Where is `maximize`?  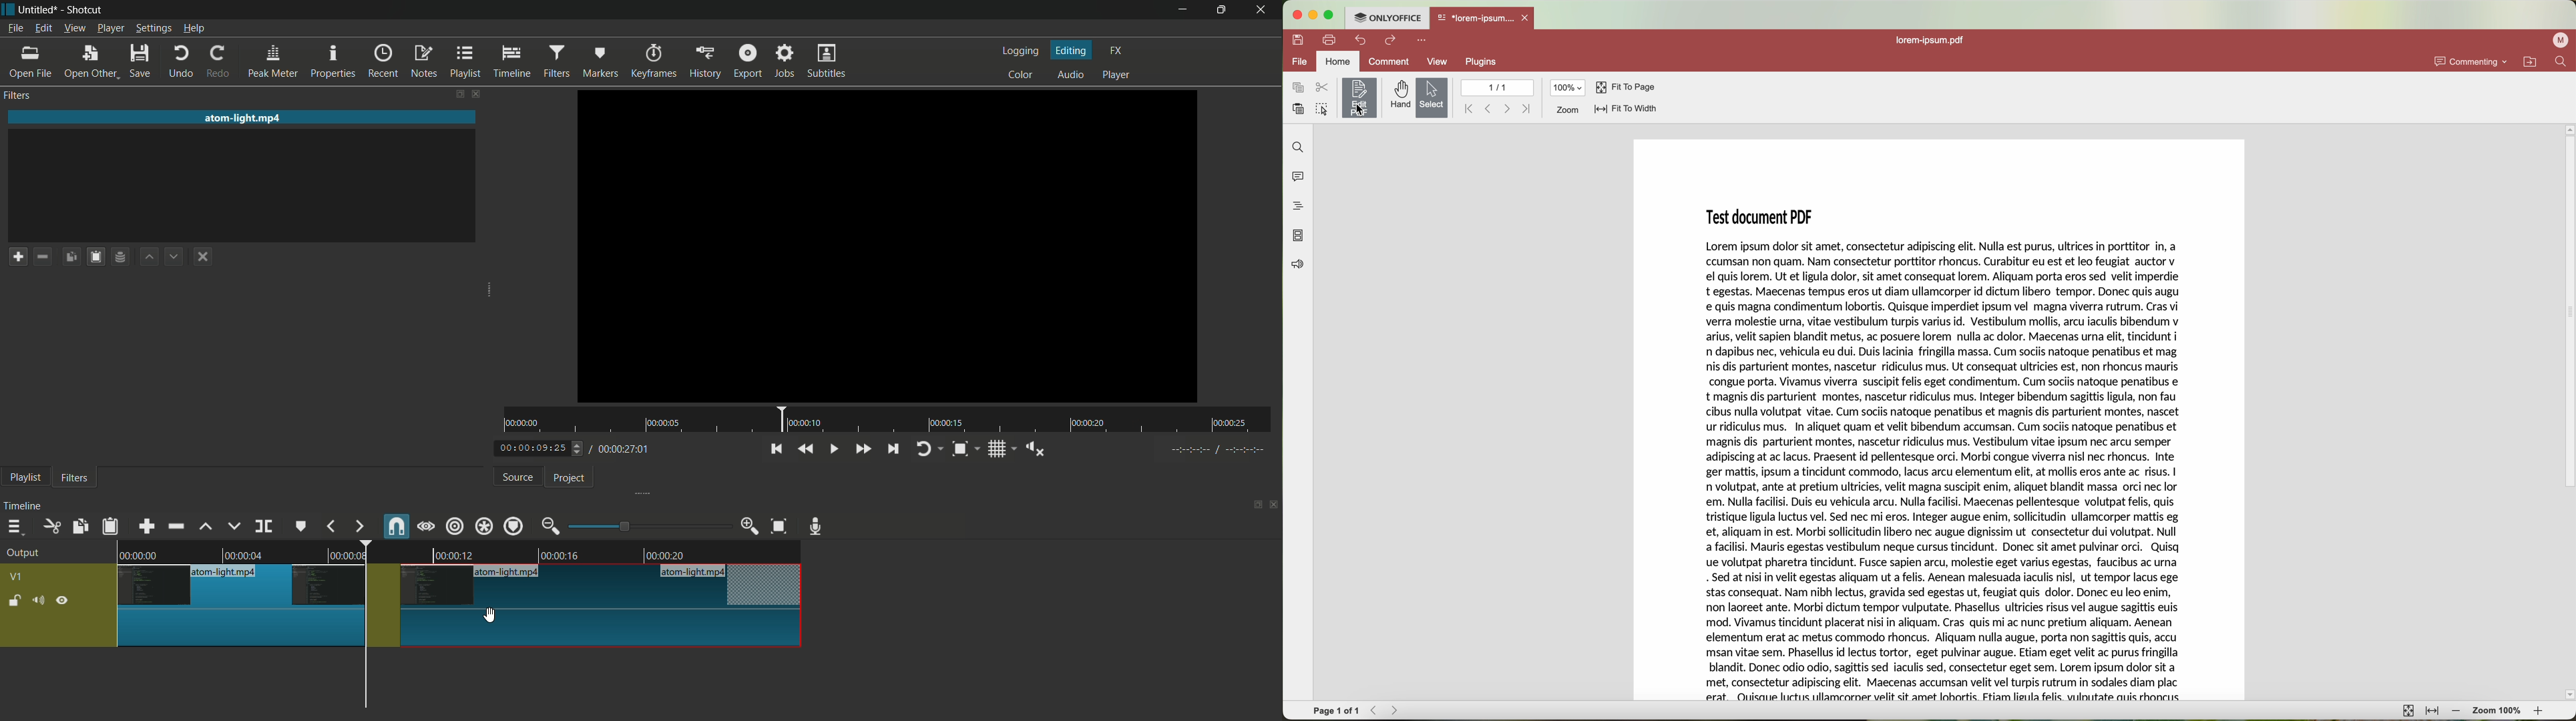
maximize is located at coordinates (1331, 15).